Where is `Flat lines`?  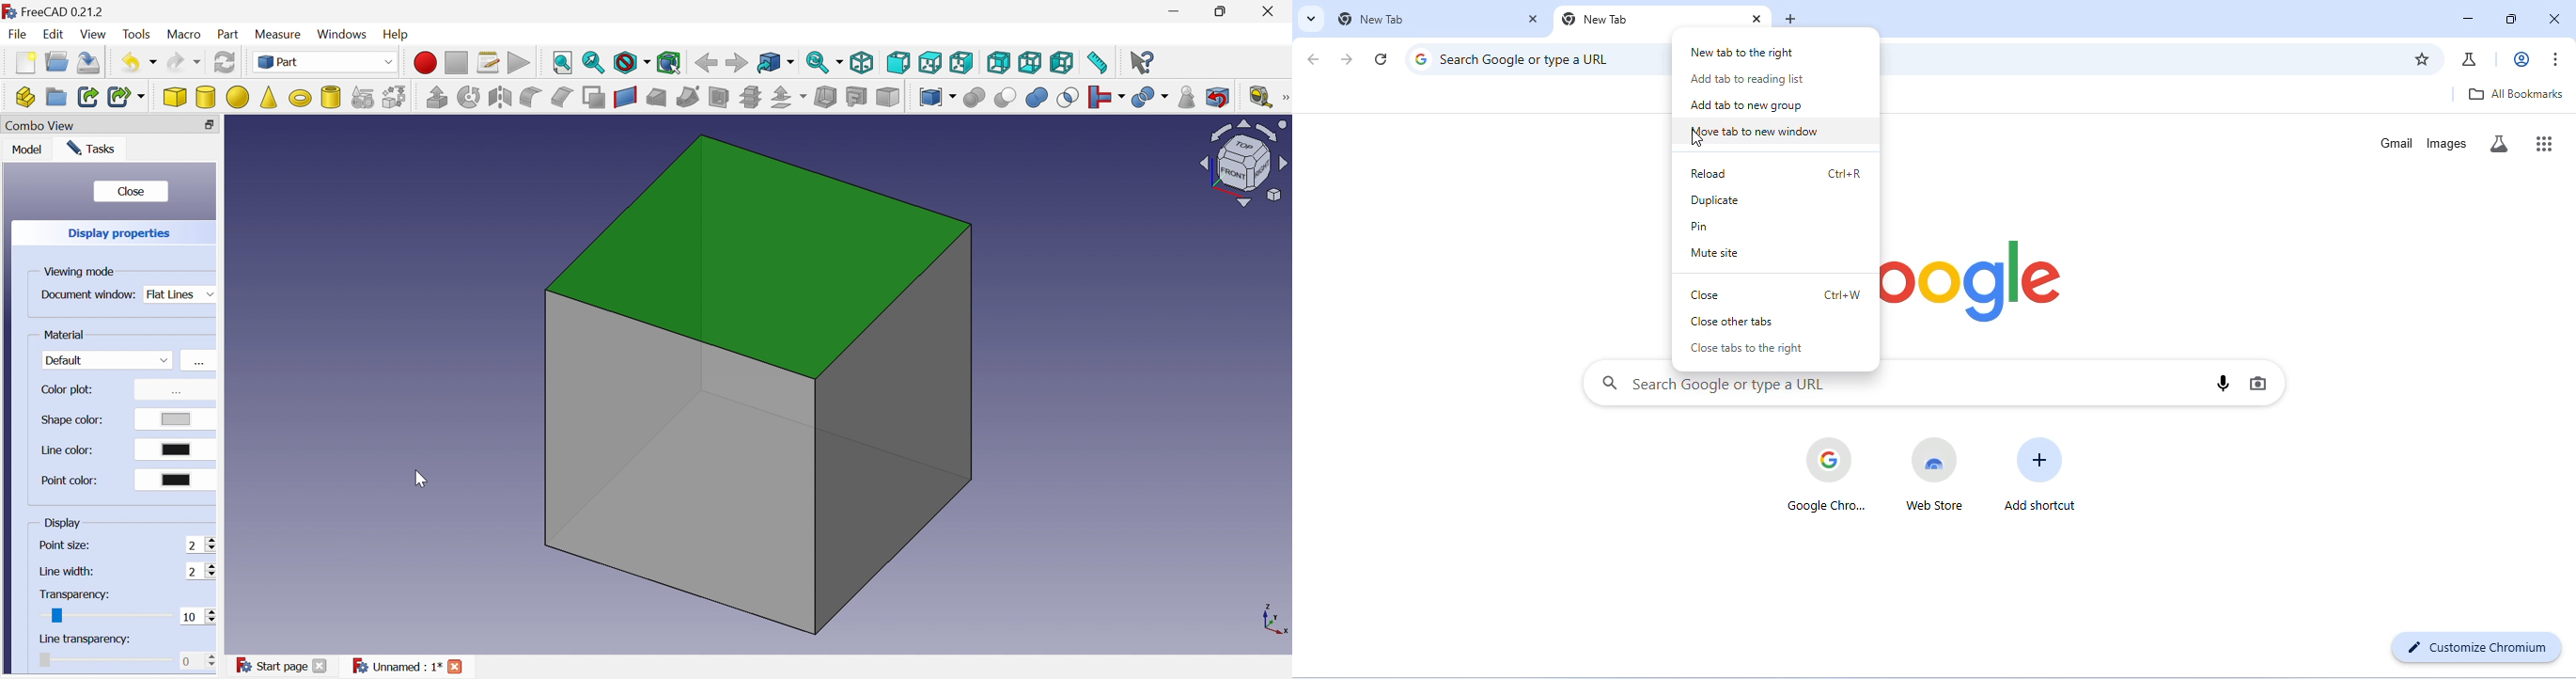
Flat lines is located at coordinates (182, 296).